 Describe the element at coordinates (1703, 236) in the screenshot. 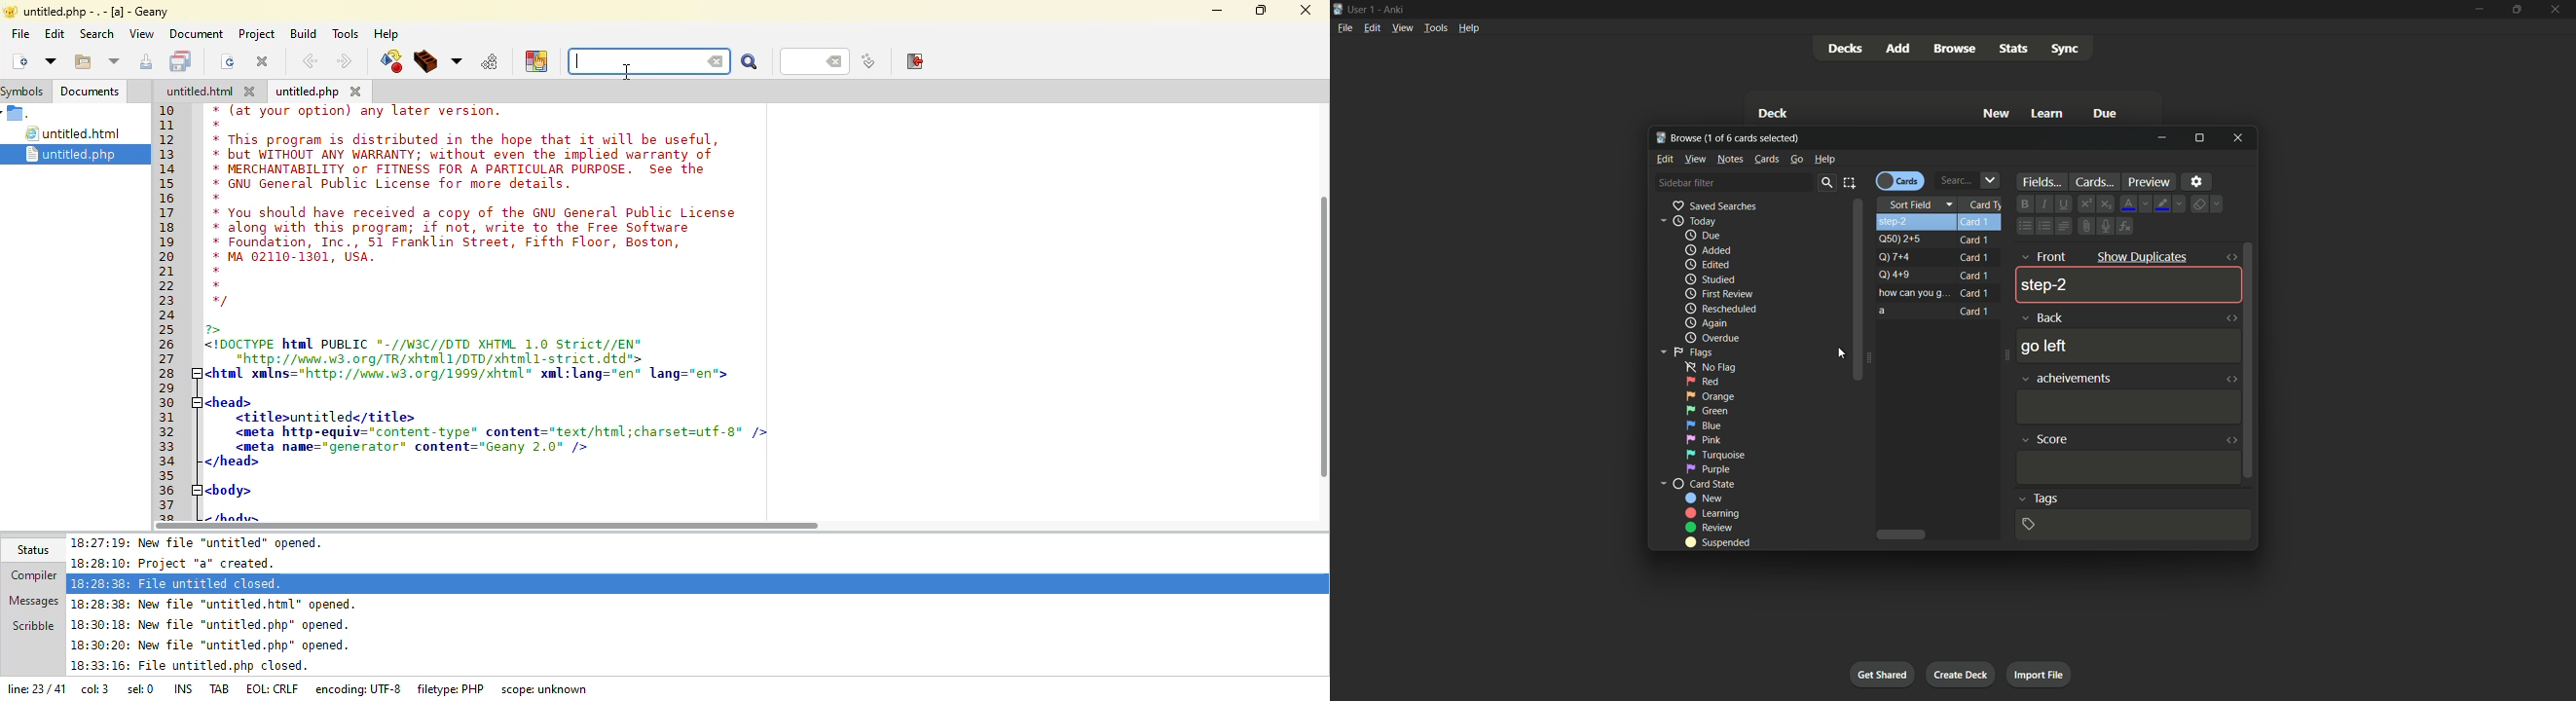

I see `due` at that location.